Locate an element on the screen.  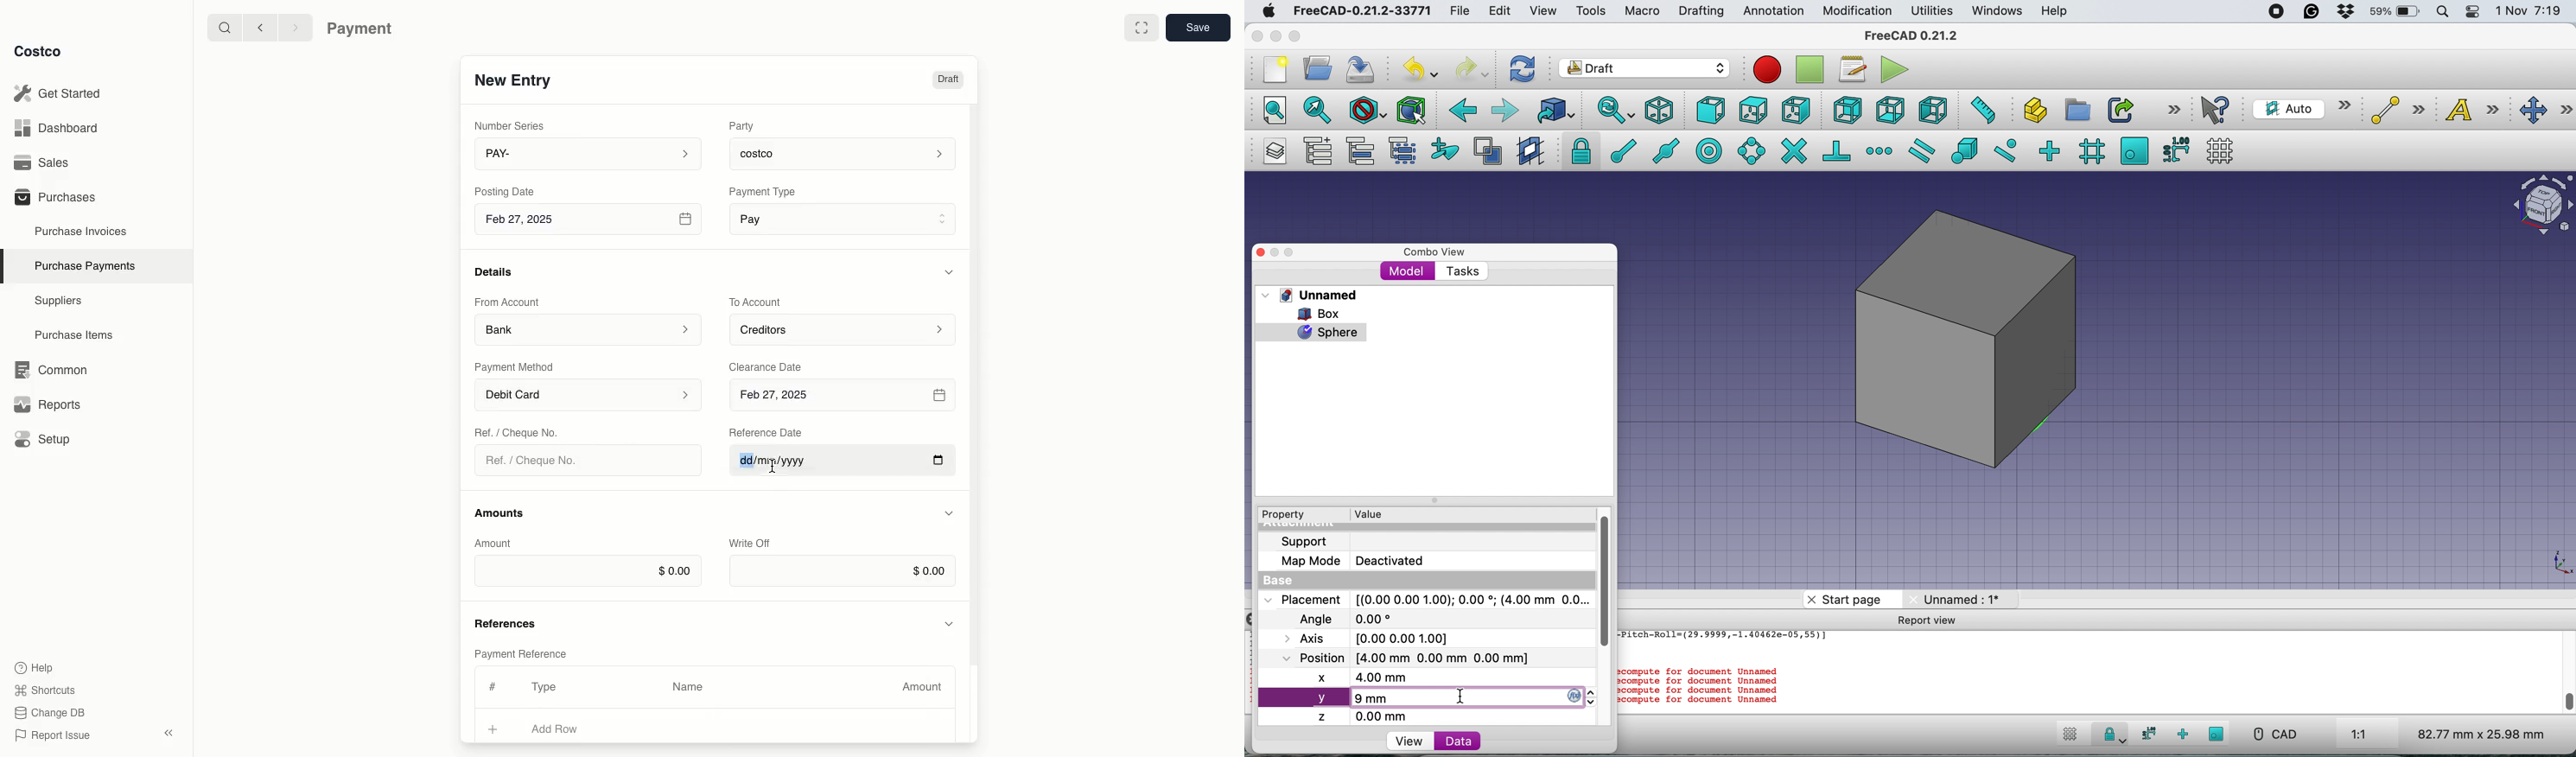
unnamed is located at coordinates (1970, 597).